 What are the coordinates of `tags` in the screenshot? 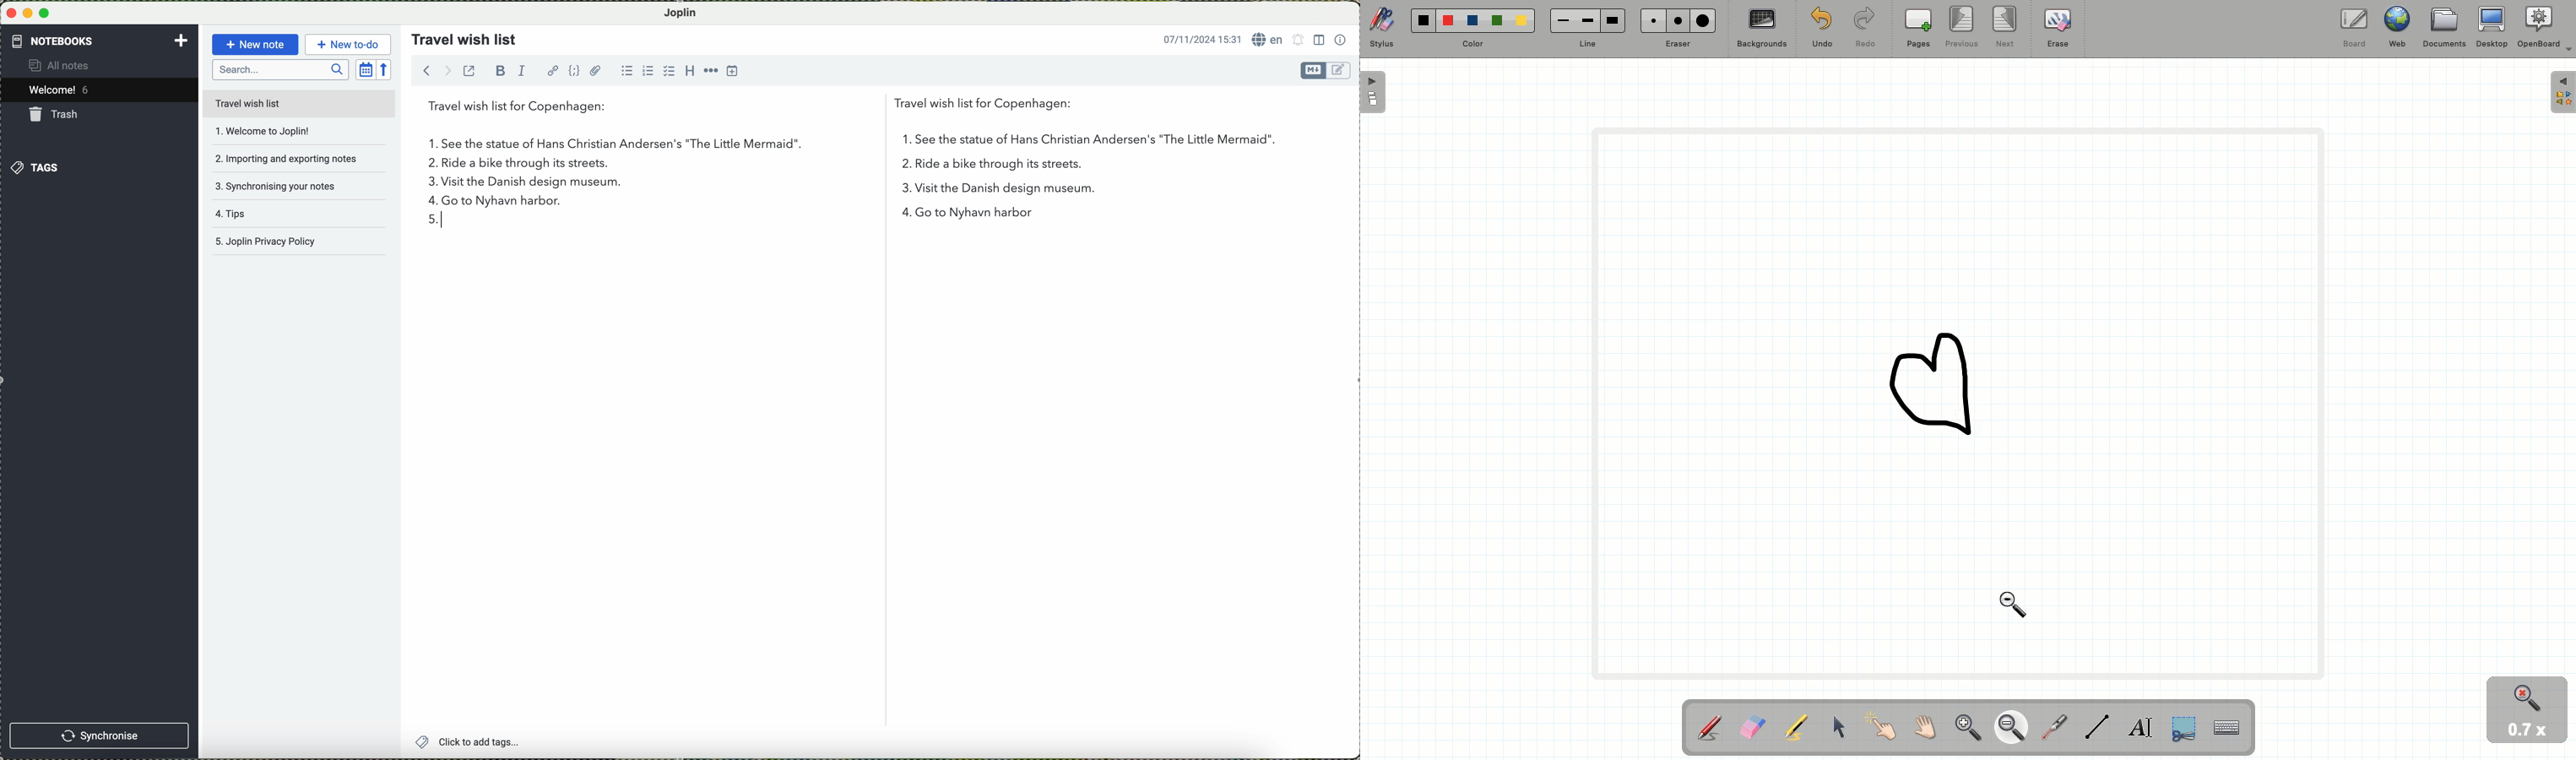 It's located at (36, 167).